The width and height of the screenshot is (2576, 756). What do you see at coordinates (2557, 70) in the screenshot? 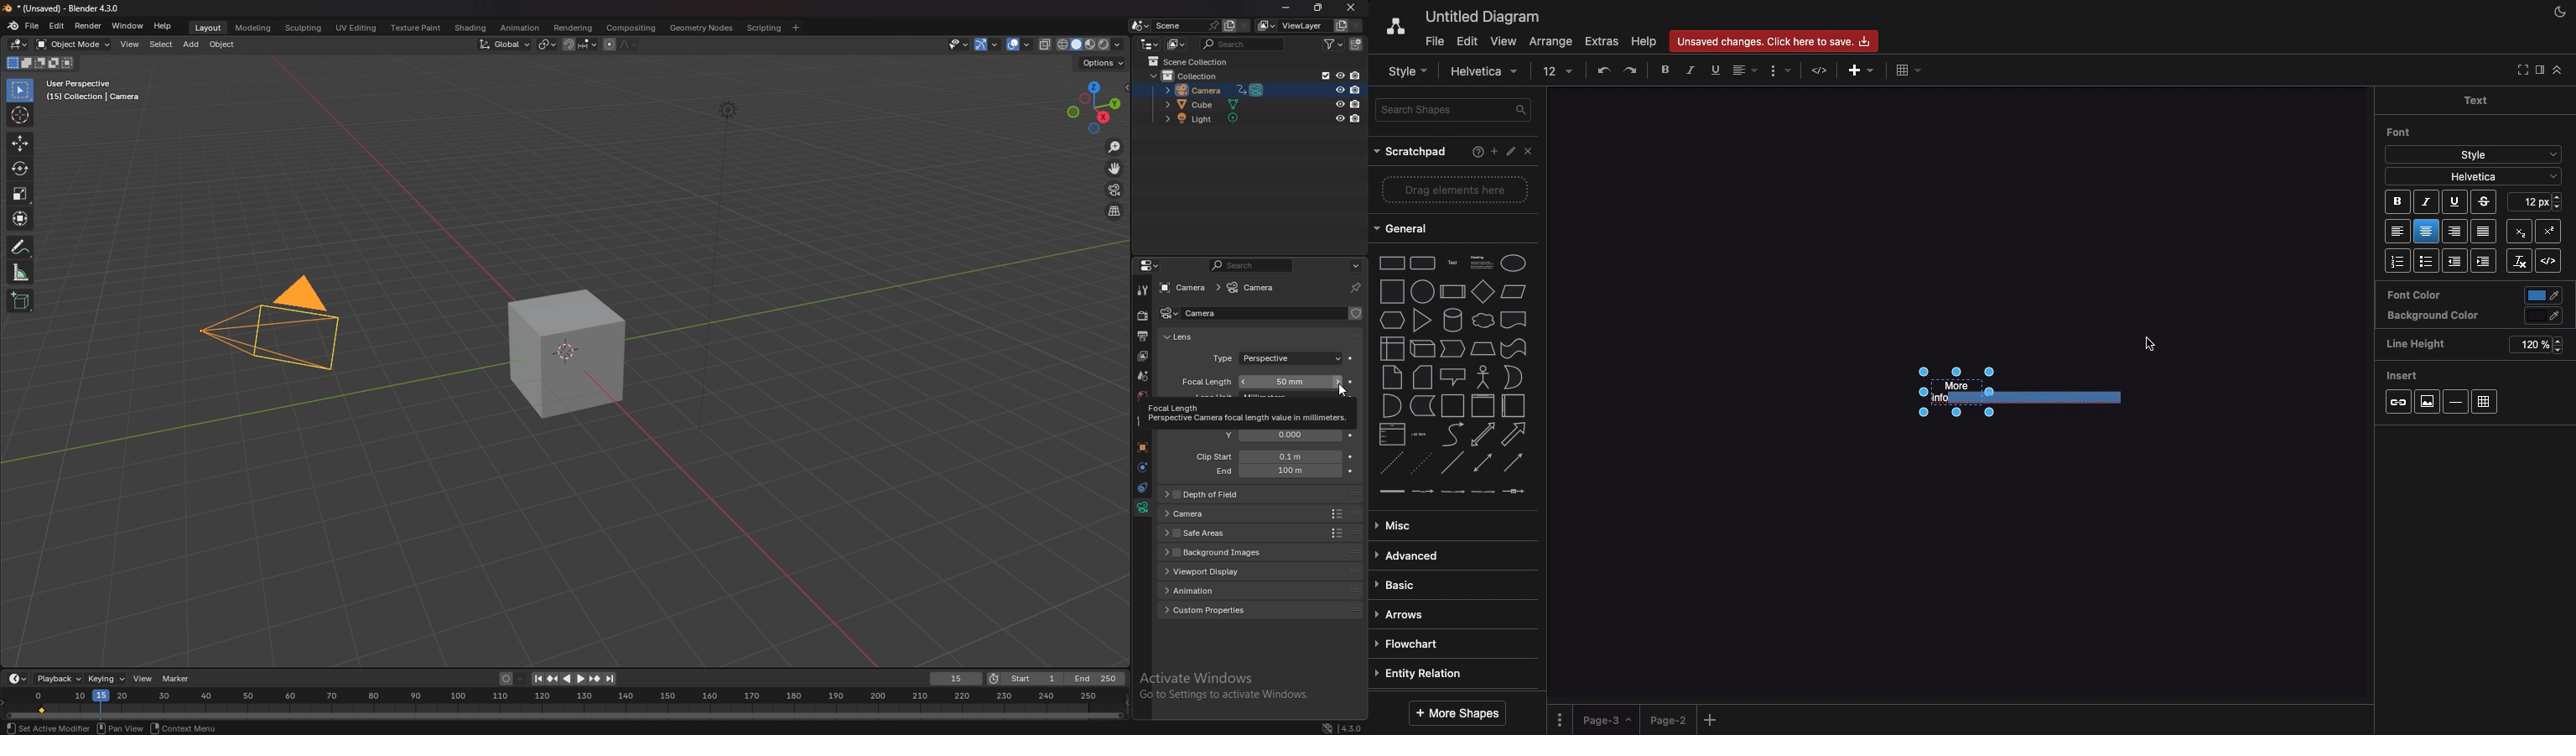
I see `Collapse` at bounding box center [2557, 70].